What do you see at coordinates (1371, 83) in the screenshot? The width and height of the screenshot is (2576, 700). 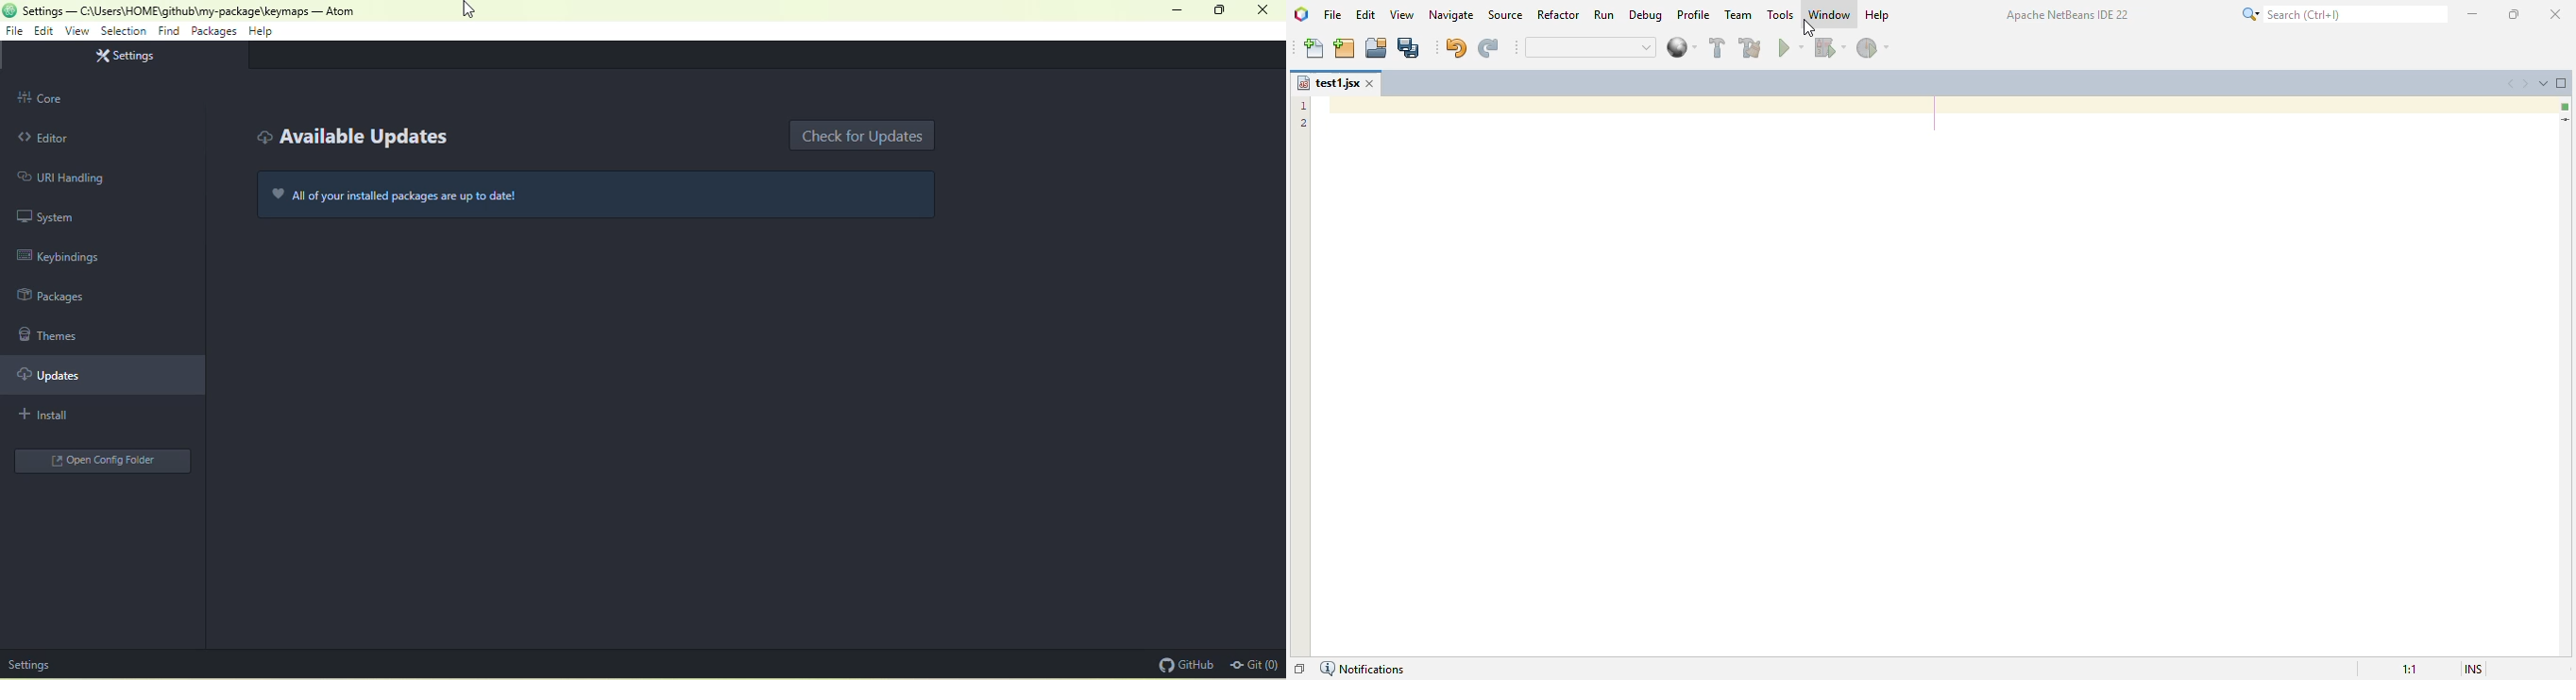 I see `close` at bounding box center [1371, 83].